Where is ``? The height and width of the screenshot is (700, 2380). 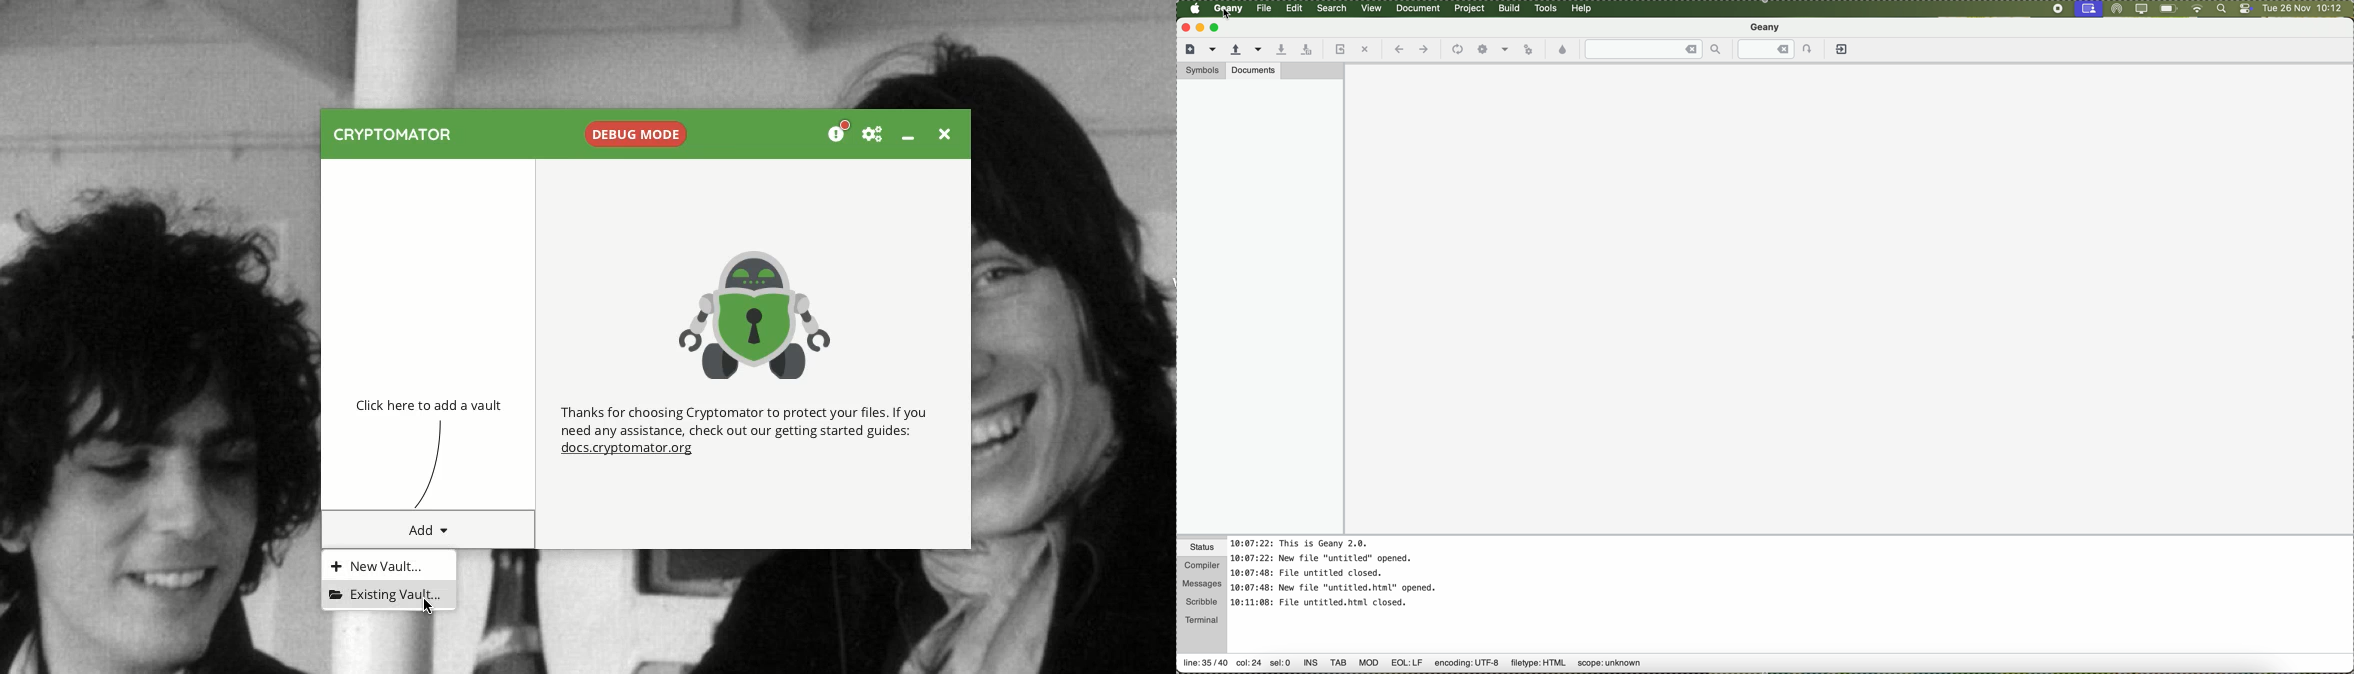
 is located at coordinates (1369, 666).